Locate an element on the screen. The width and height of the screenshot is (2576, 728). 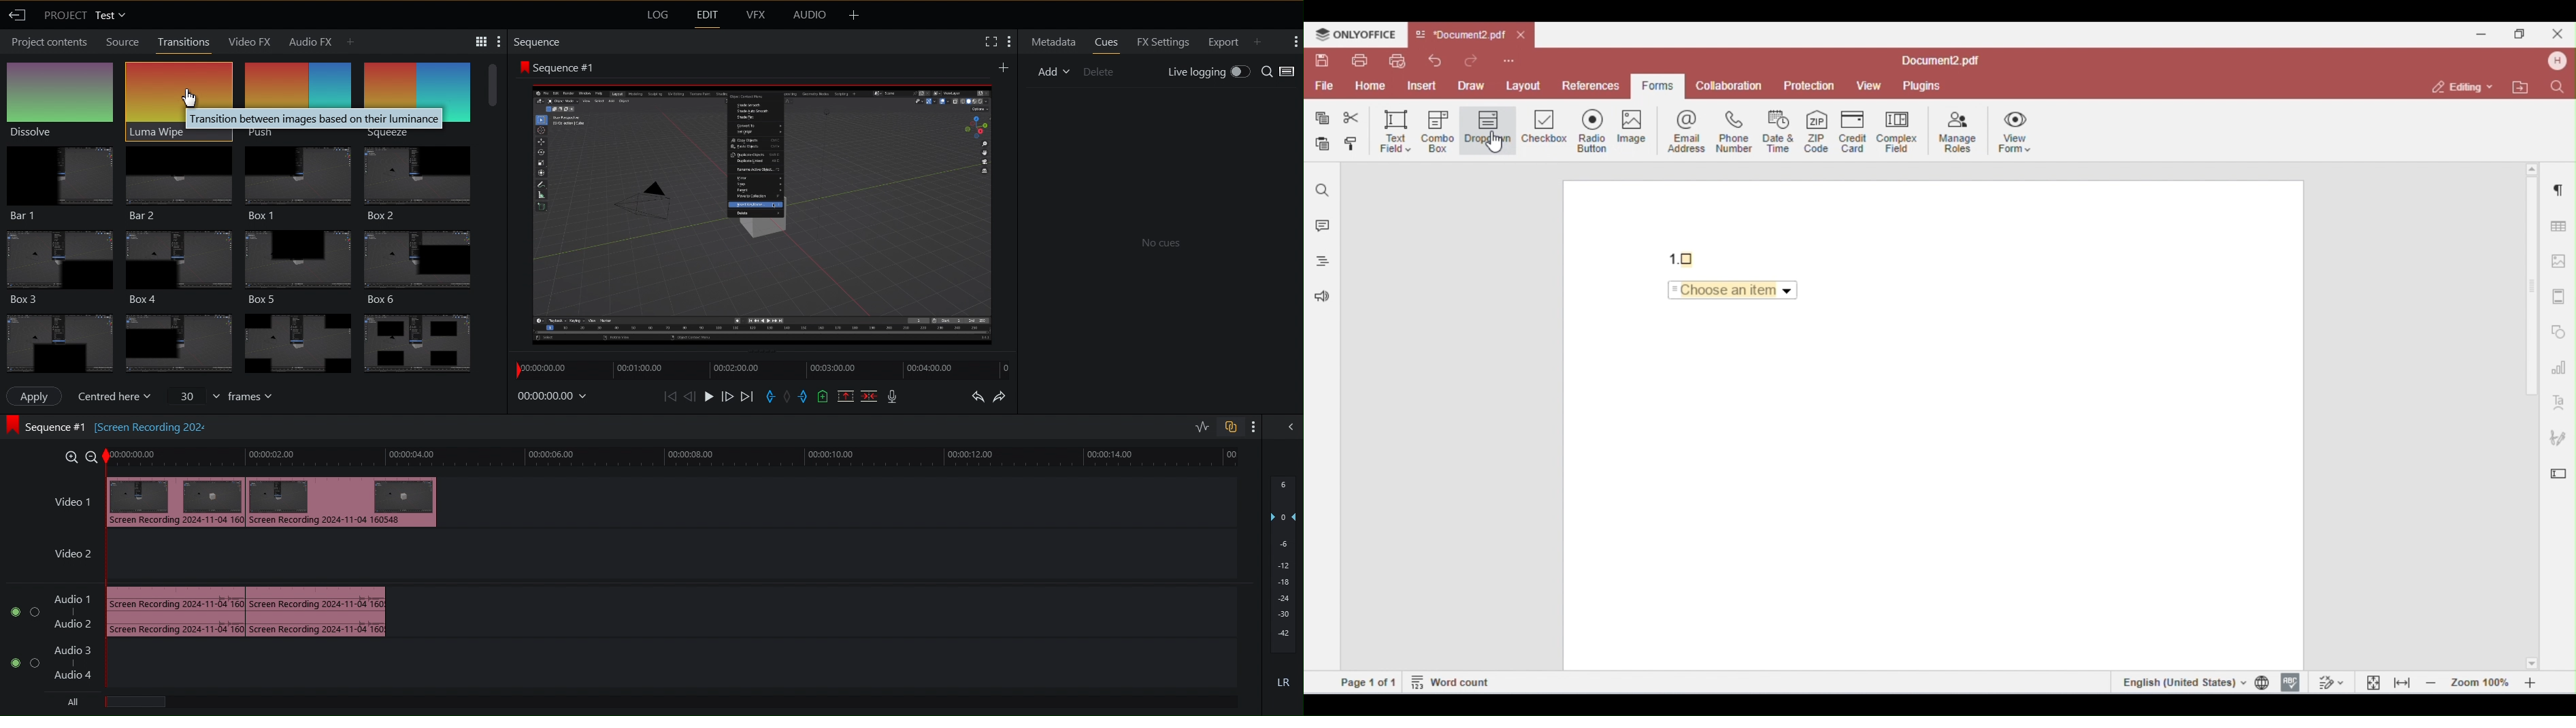
FX Settings is located at coordinates (1163, 42).